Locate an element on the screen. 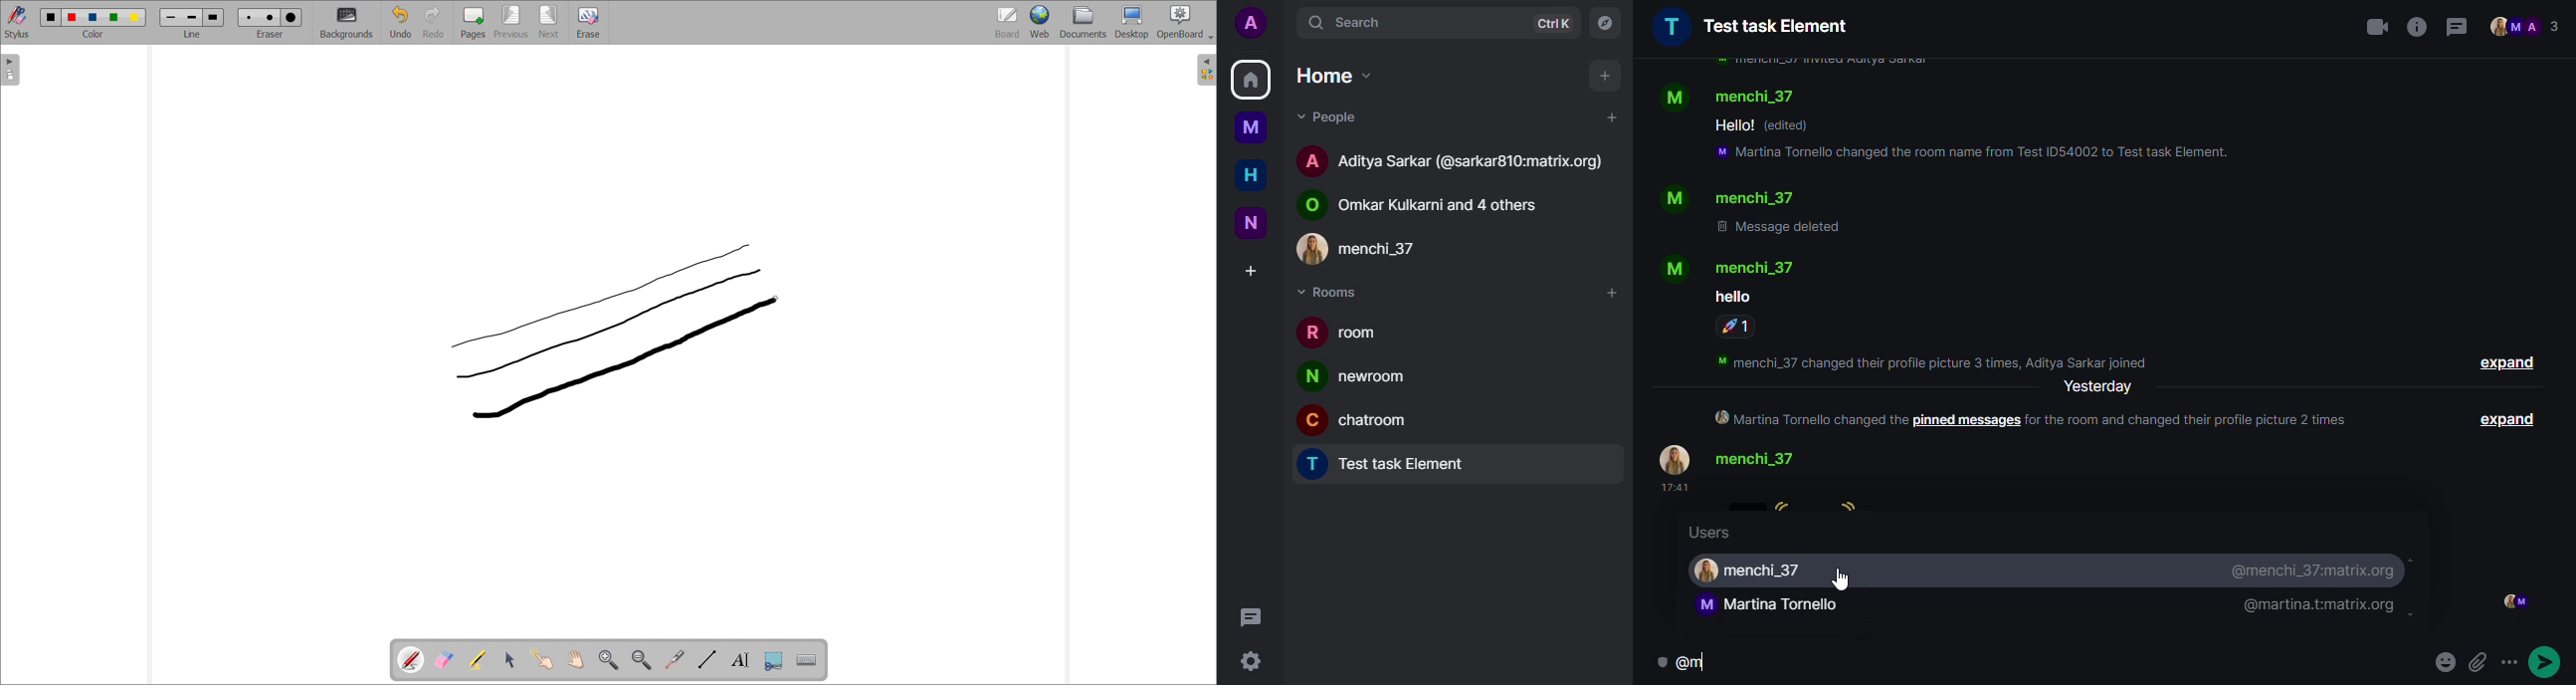 The height and width of the screenshot is (700, 2576). virtual laser pointer is located at coordinates (676, 658).